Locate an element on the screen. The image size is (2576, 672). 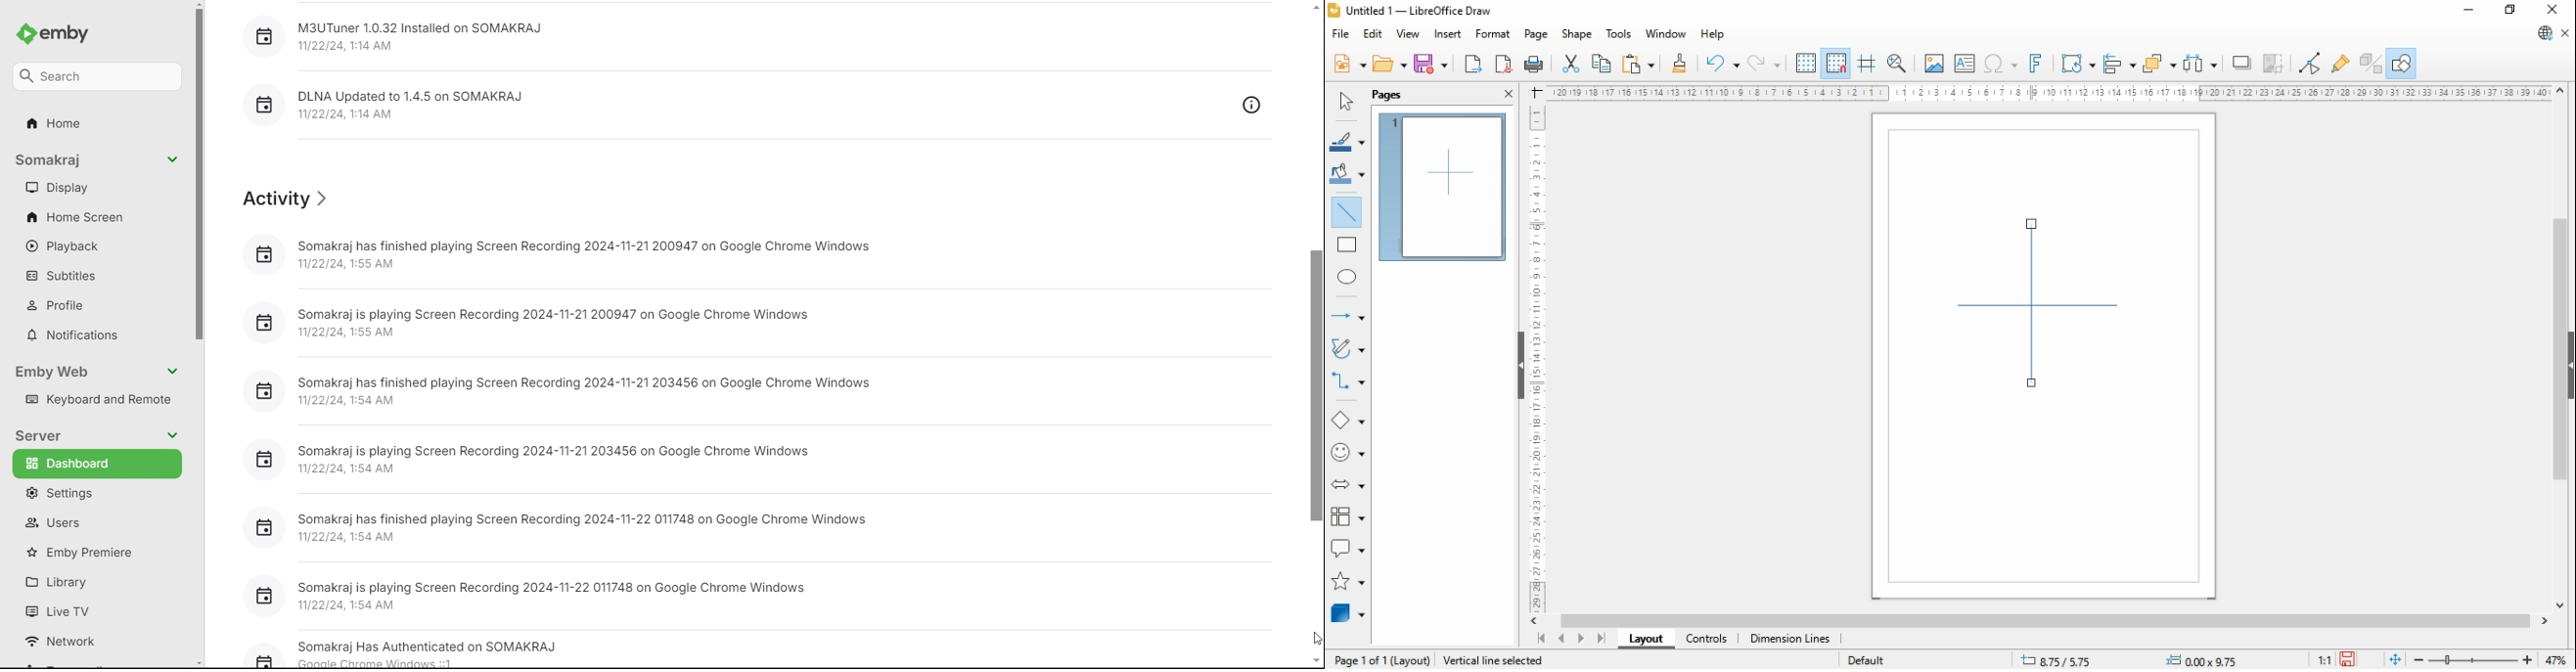
subtitles is located at coordinates (98, 274).